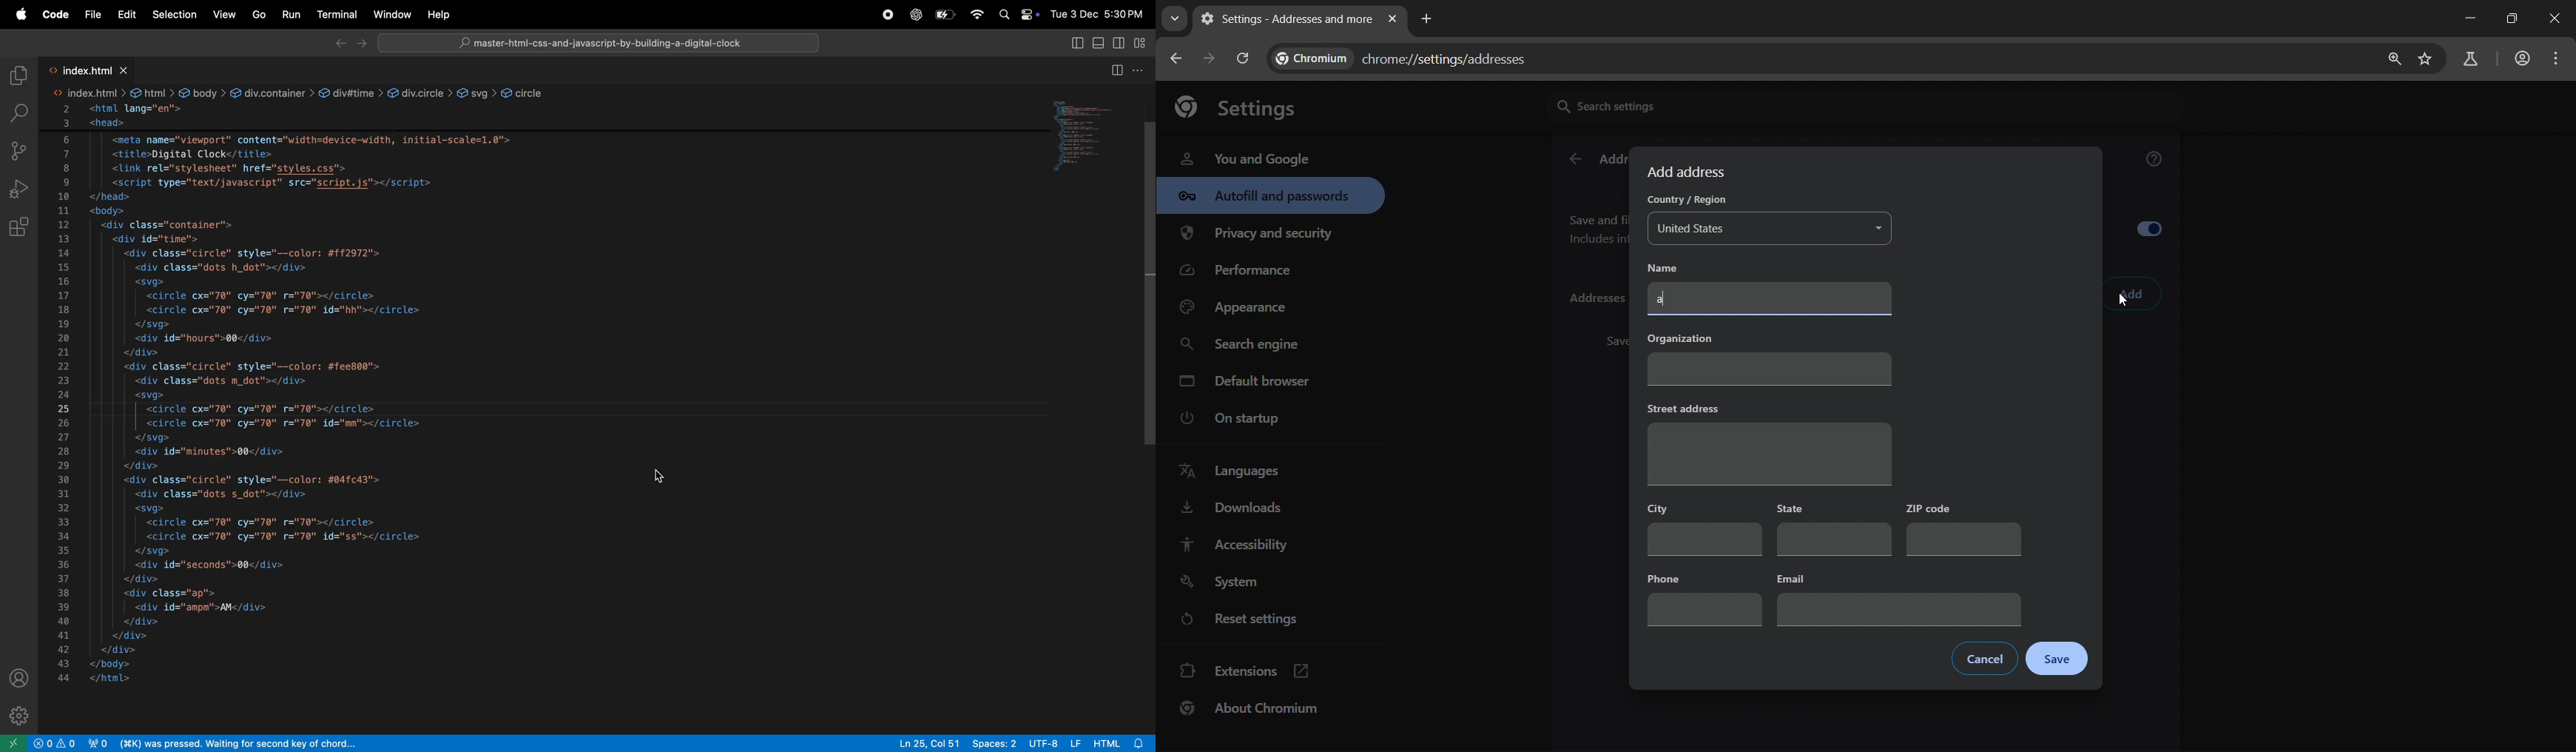  I want to click on search  tabs, so click(1174, 19).